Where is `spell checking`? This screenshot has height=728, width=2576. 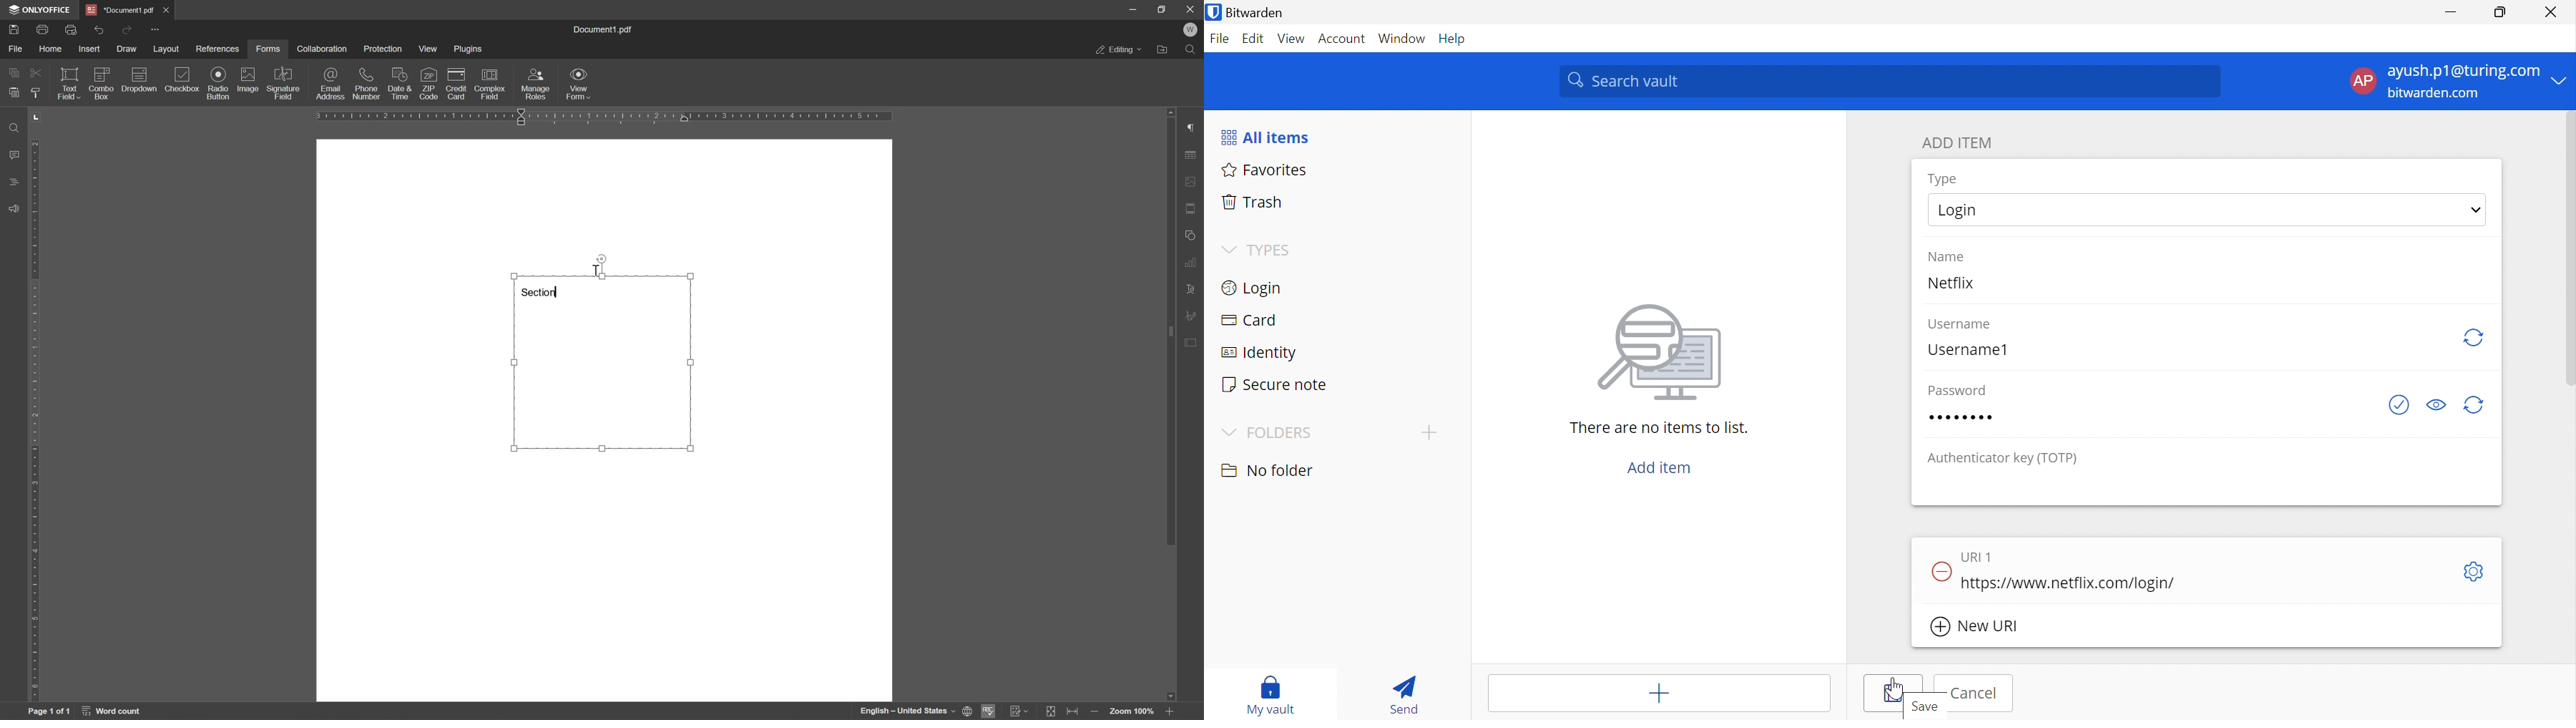
spell checking is located at coordinates (987, 711).